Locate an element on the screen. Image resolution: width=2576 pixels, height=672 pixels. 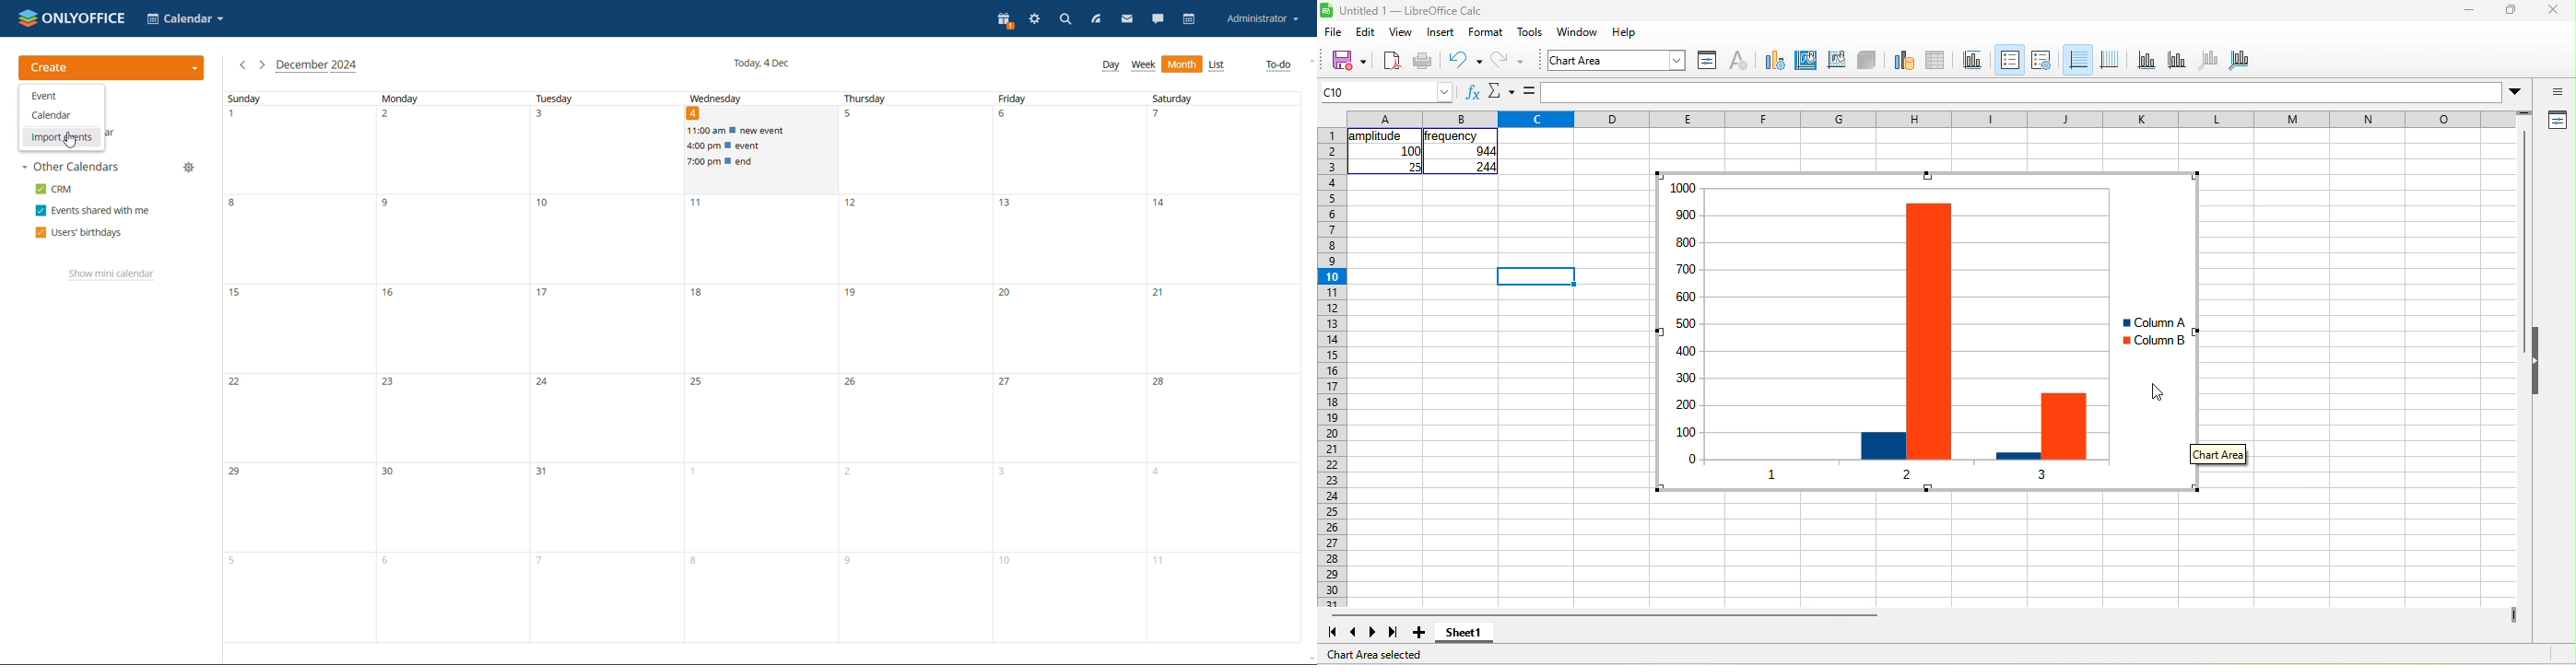
tuesday is located at coordinates (608, 368).